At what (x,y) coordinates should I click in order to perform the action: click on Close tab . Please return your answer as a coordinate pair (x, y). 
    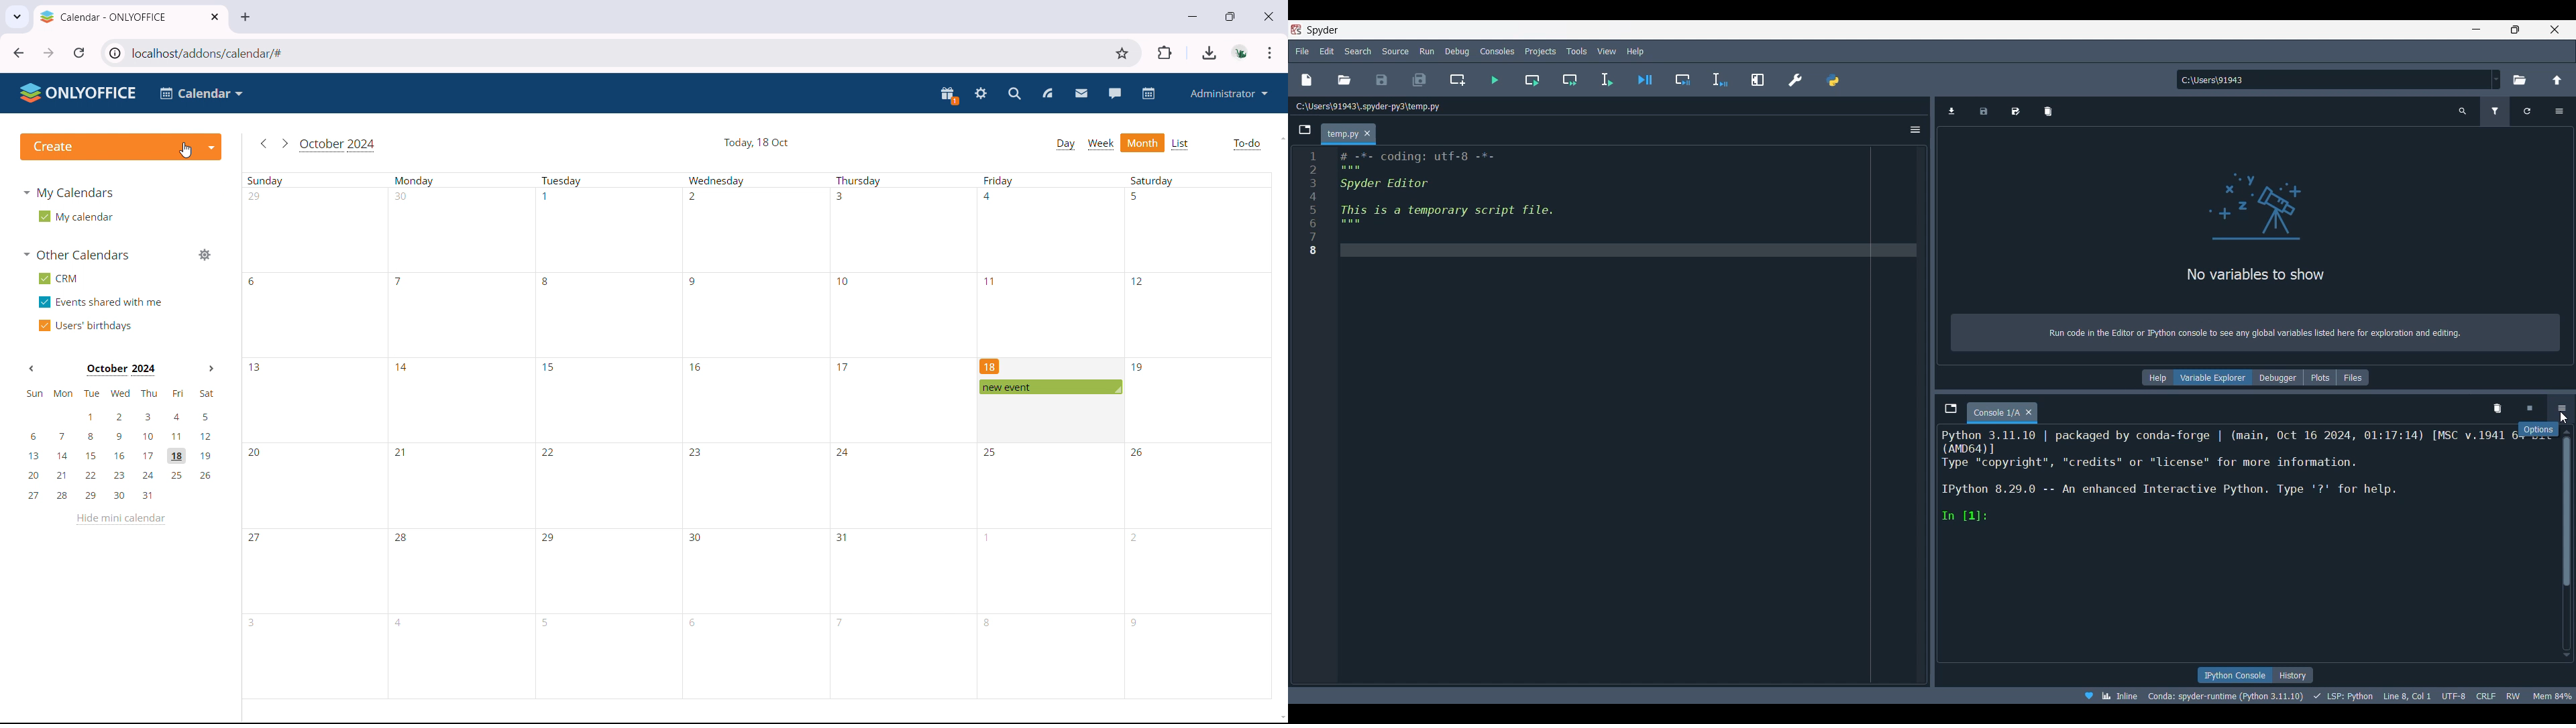
    Looking at the image, I should click on (1367, 133).